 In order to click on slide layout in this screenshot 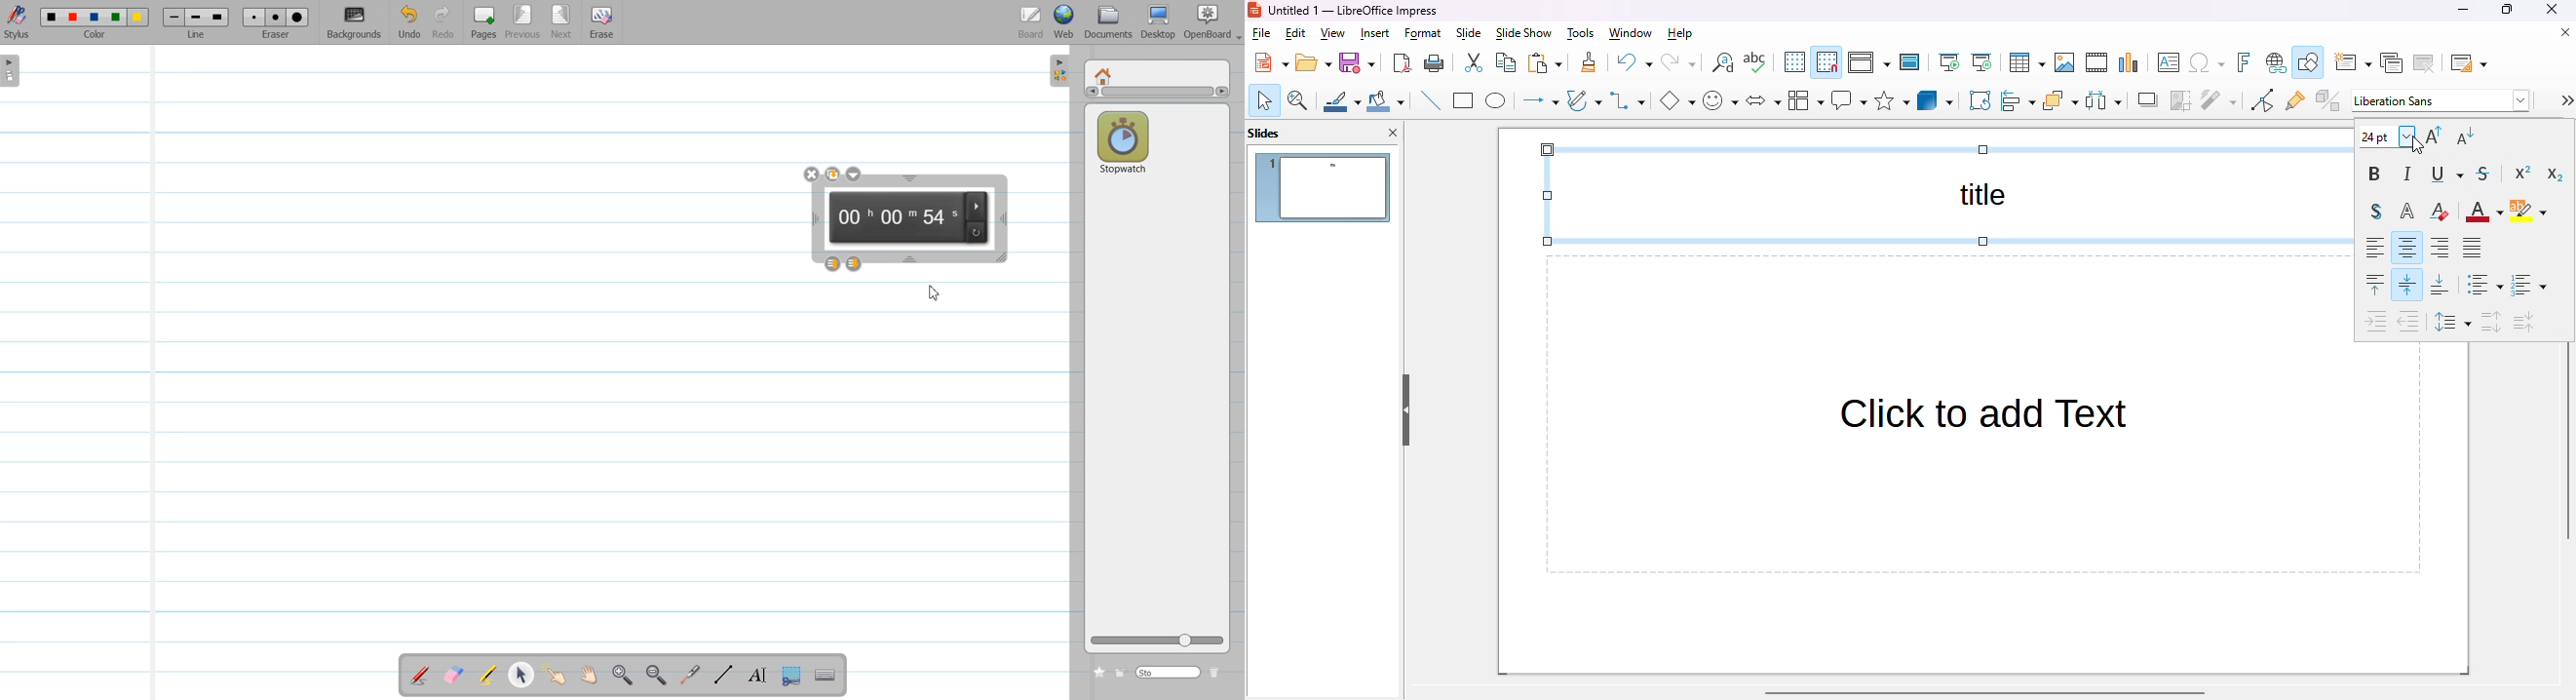, I will do `click(2469, 63)`.